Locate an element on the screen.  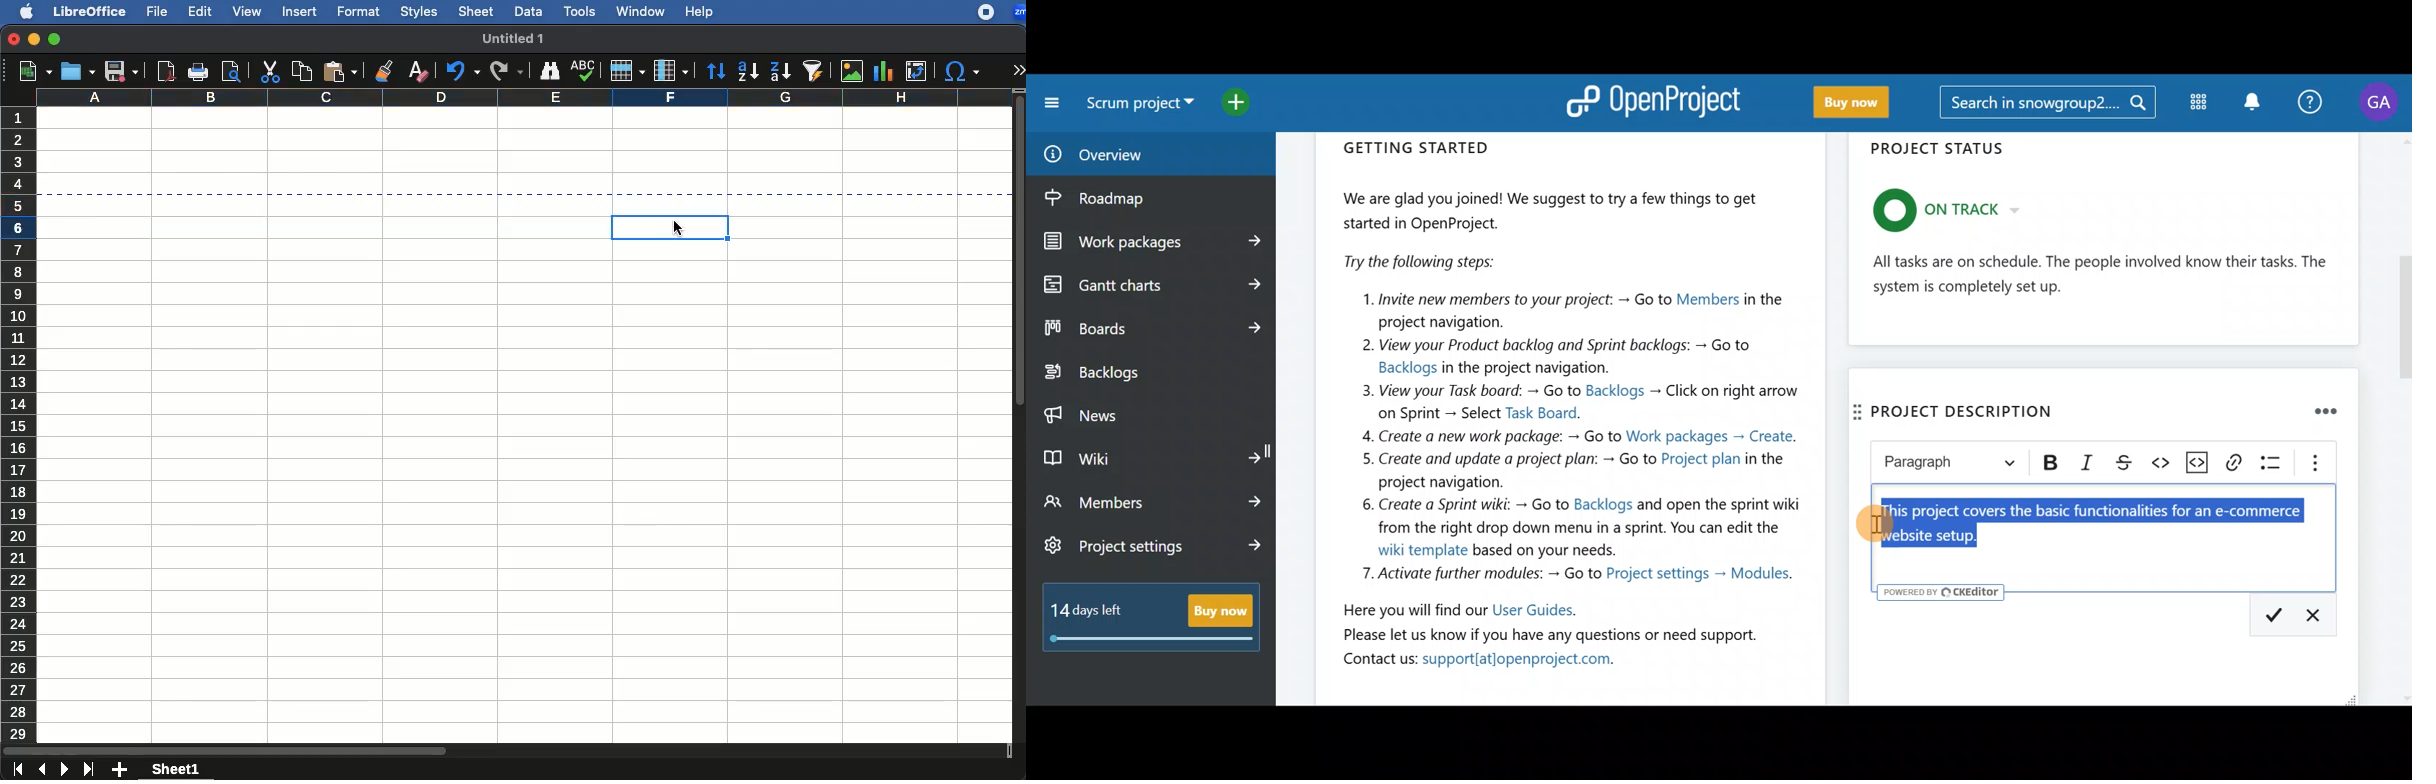
clone formatting is located at coordinates (383, 69).